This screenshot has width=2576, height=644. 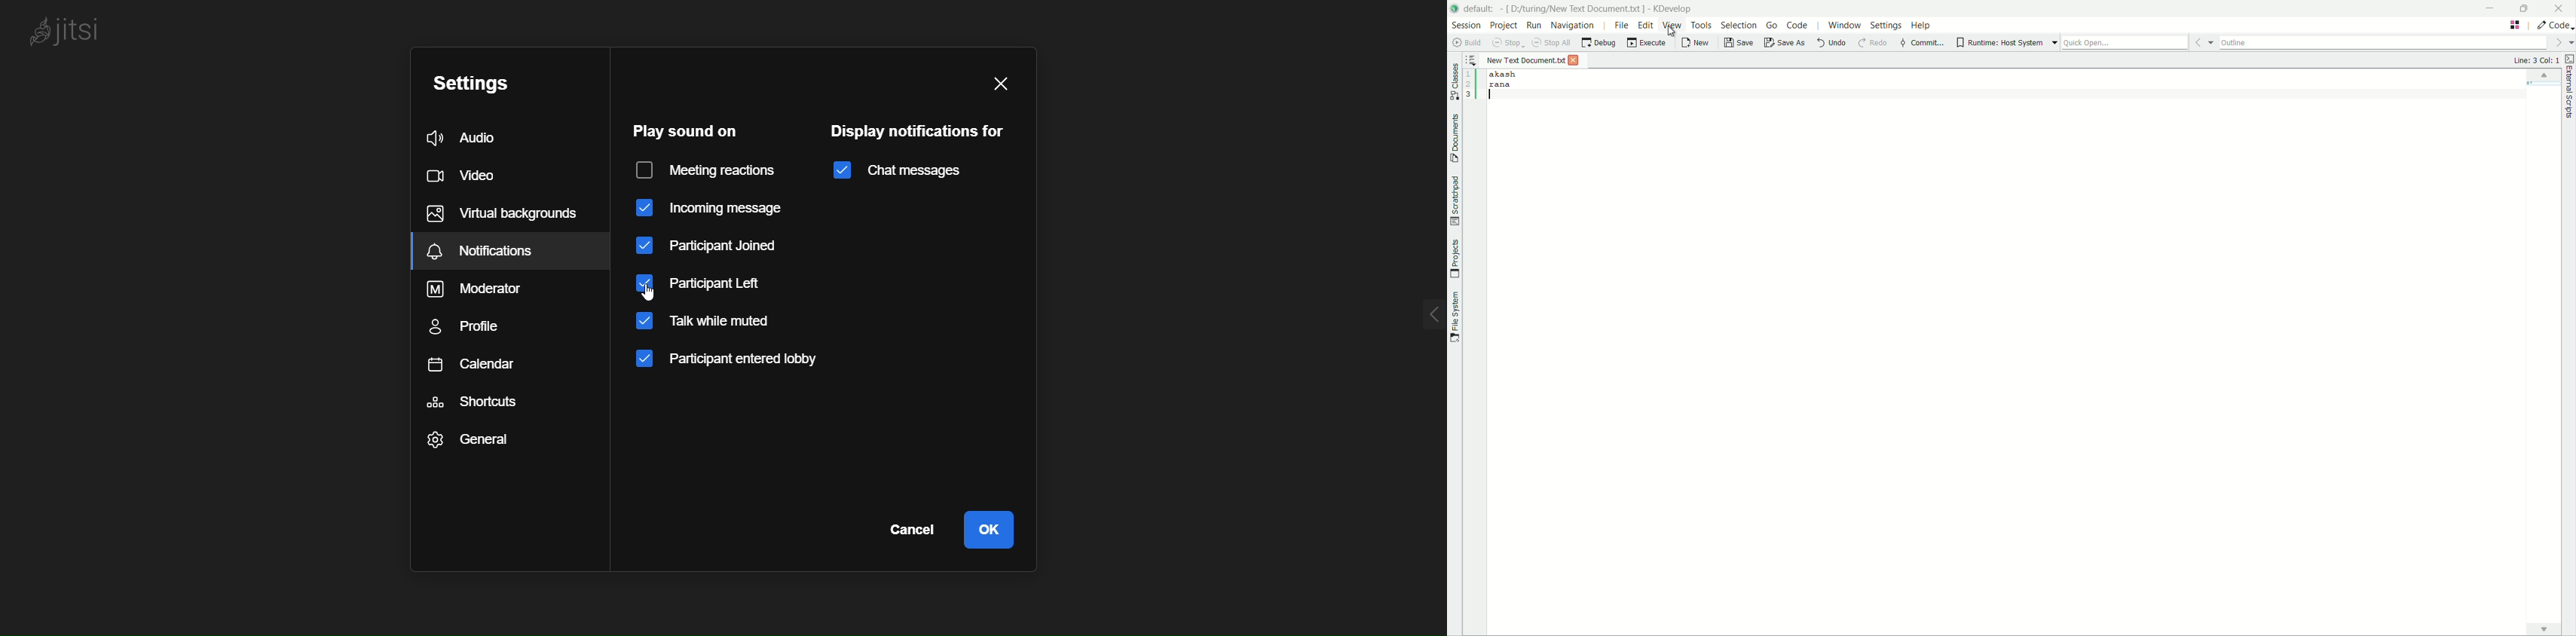 I want to click on profile, so click(x=471, y=326).